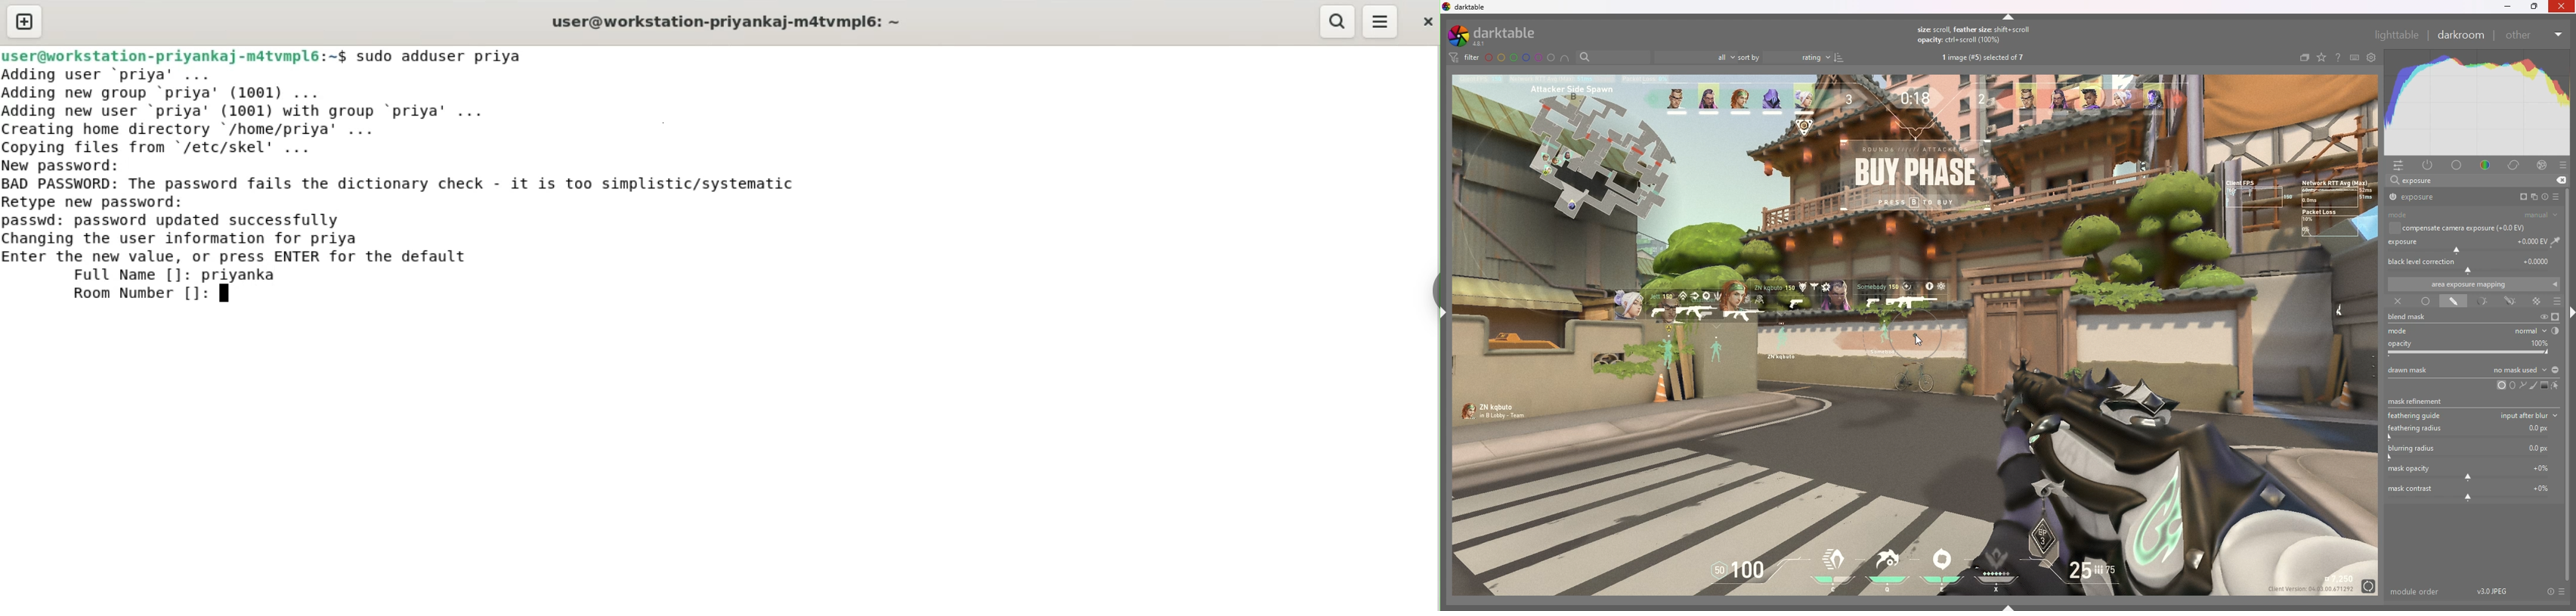 The image size is (2576, 616). Describe the element at coordinates (2542, 165) in the screenshot. I see `effect` at that location.